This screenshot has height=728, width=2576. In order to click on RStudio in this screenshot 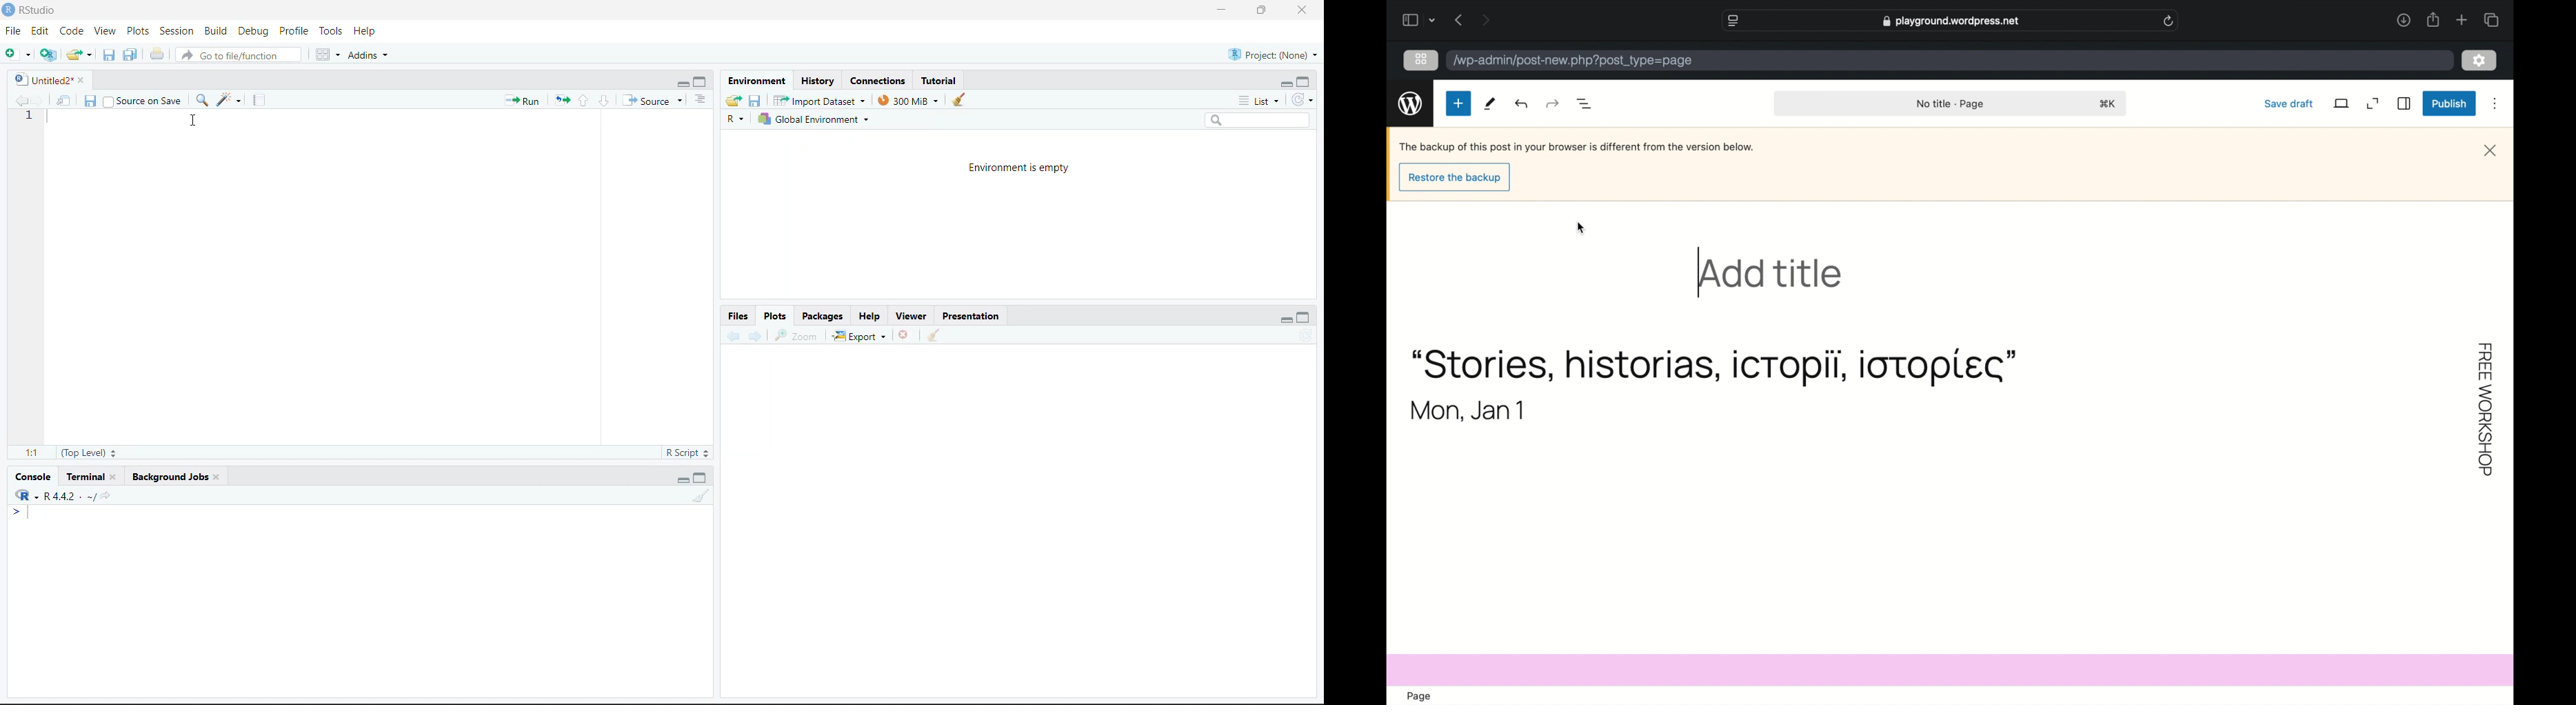, I will do `click(35, 10)`.